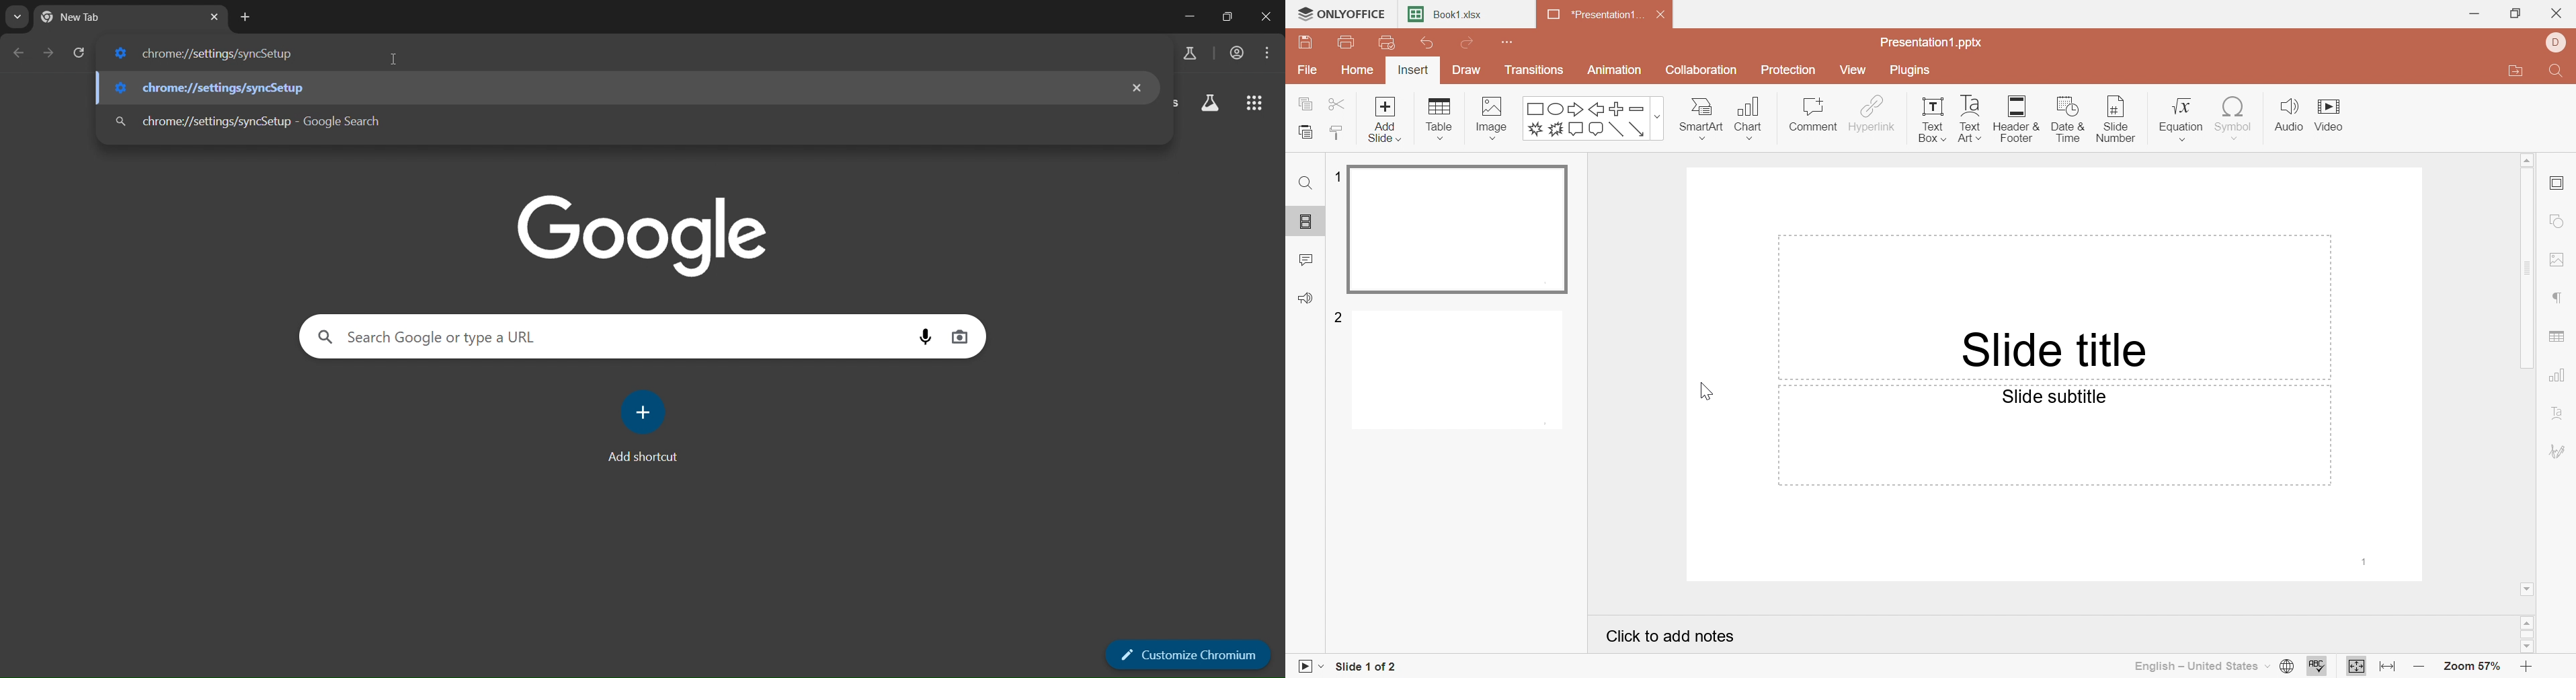 This screenshot has width=2576, height=700. I want to click on shape settings, so click(2563, 223).